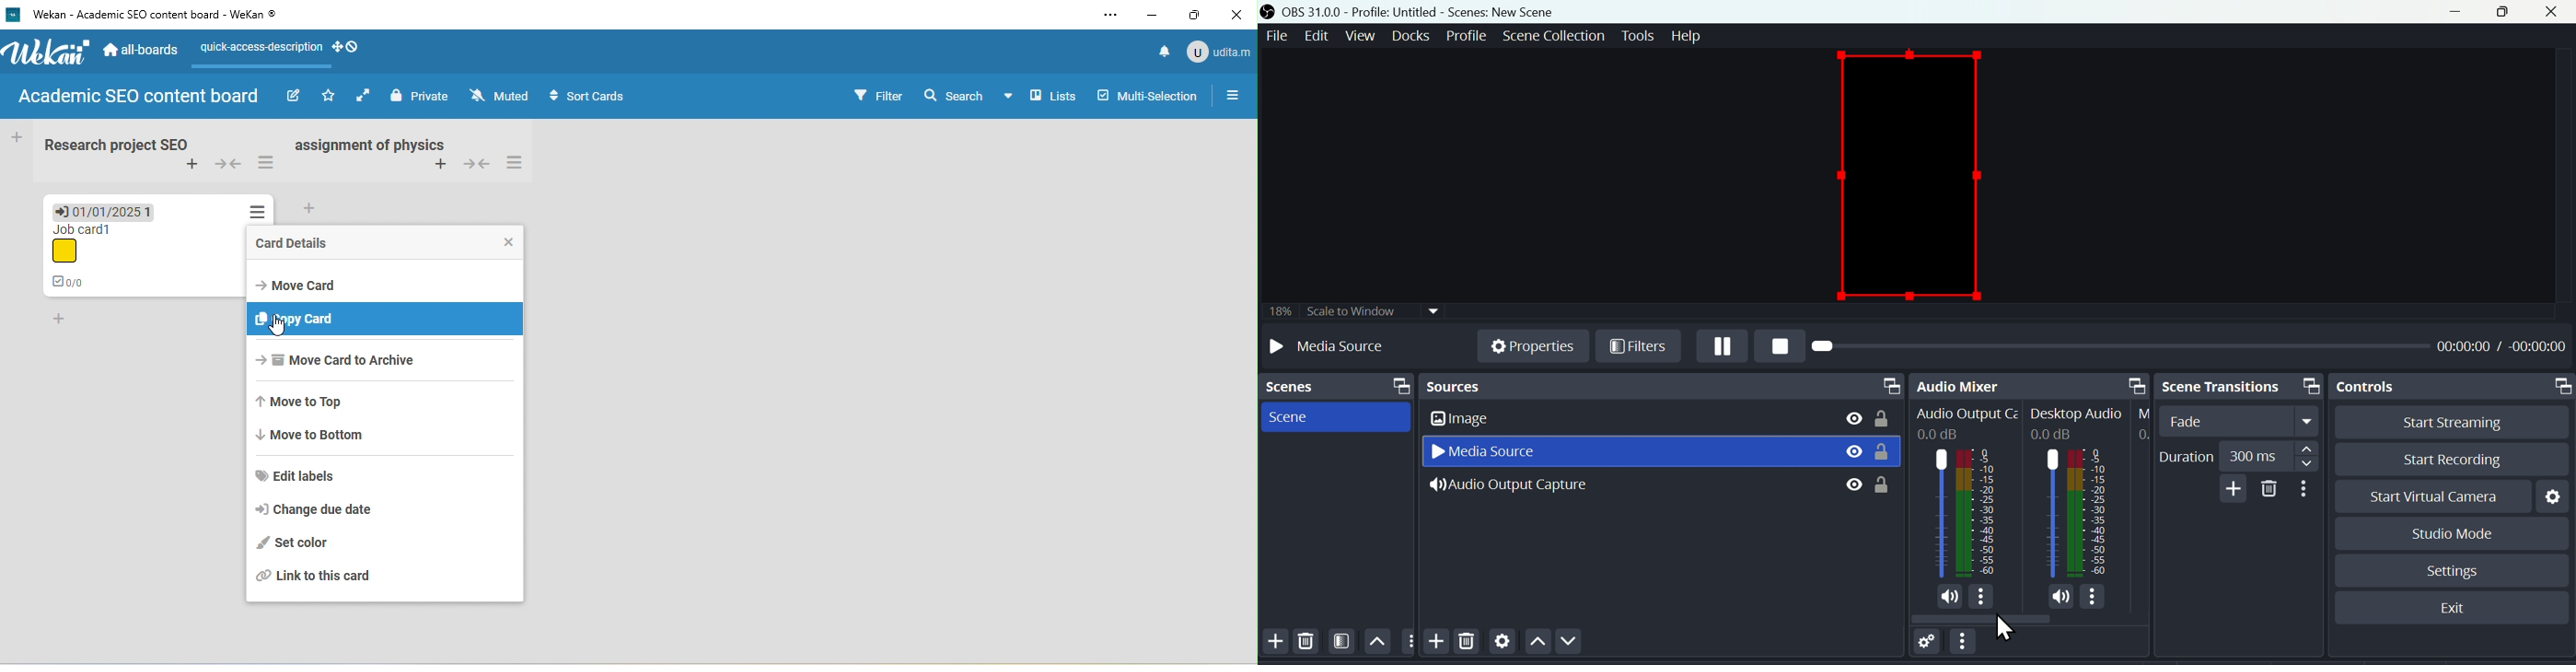  What do you see at coordinates (1692, 35) in the screenshot?
I see `Help` at bounding box center [1692, 35].